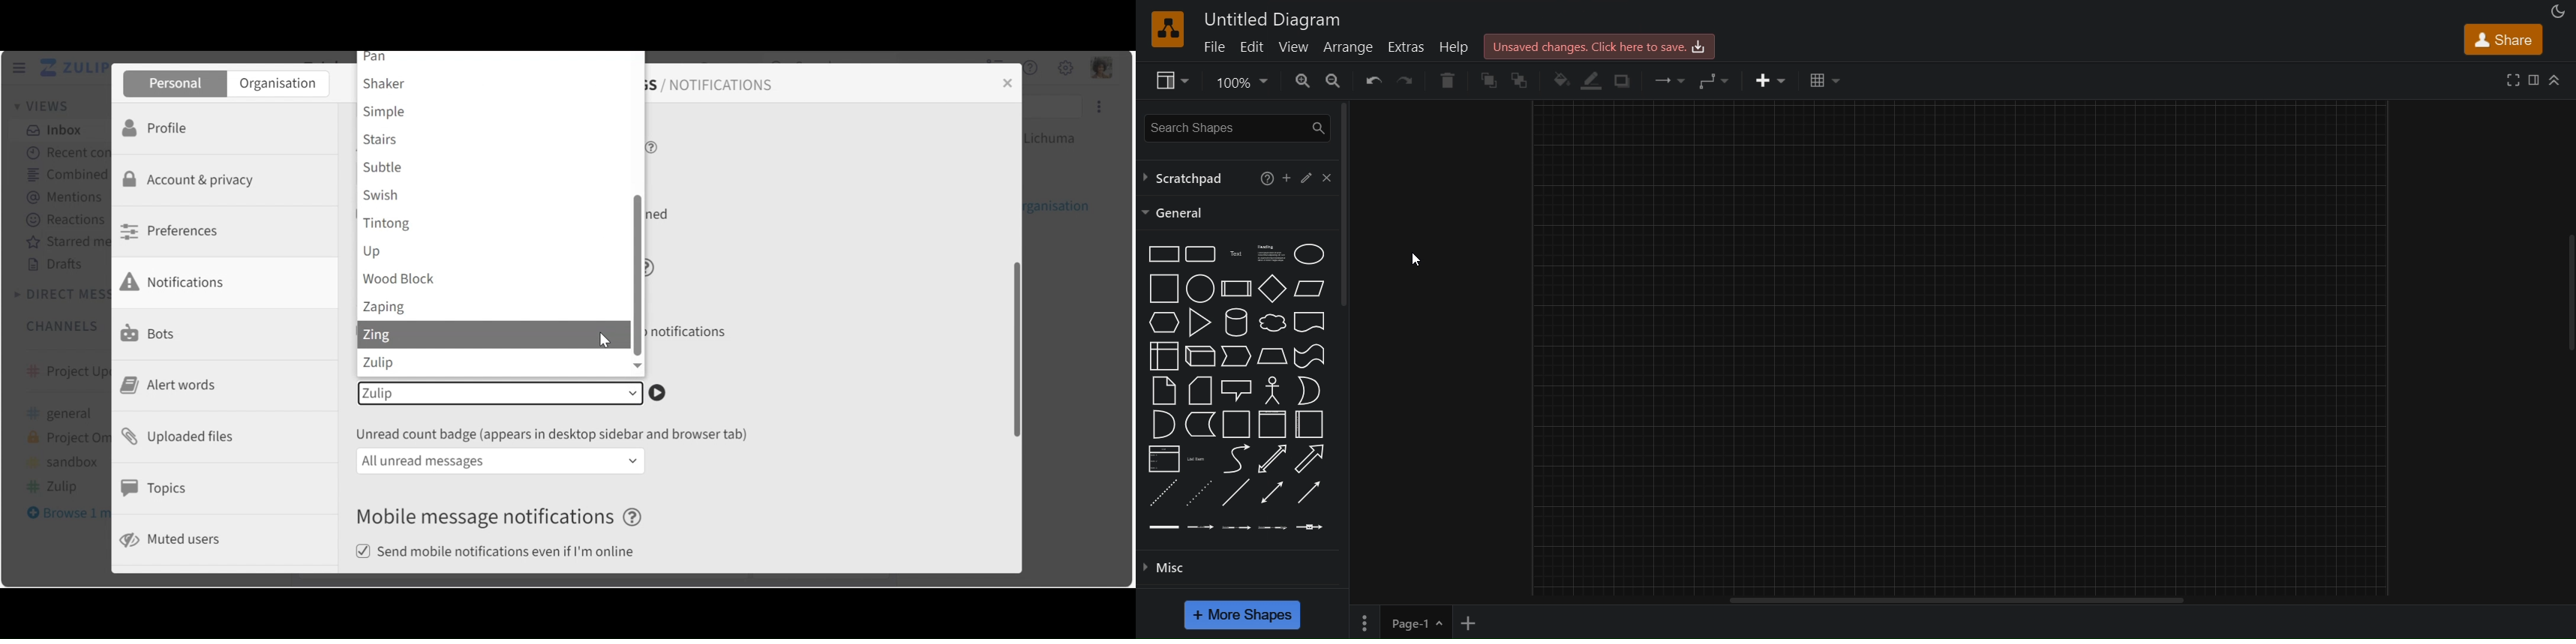 Image resolution: width=2576 pixels, height=644 pixels. Describe the element at coordinates (1410, 82) in the screenshot. I see `redo` at that location.